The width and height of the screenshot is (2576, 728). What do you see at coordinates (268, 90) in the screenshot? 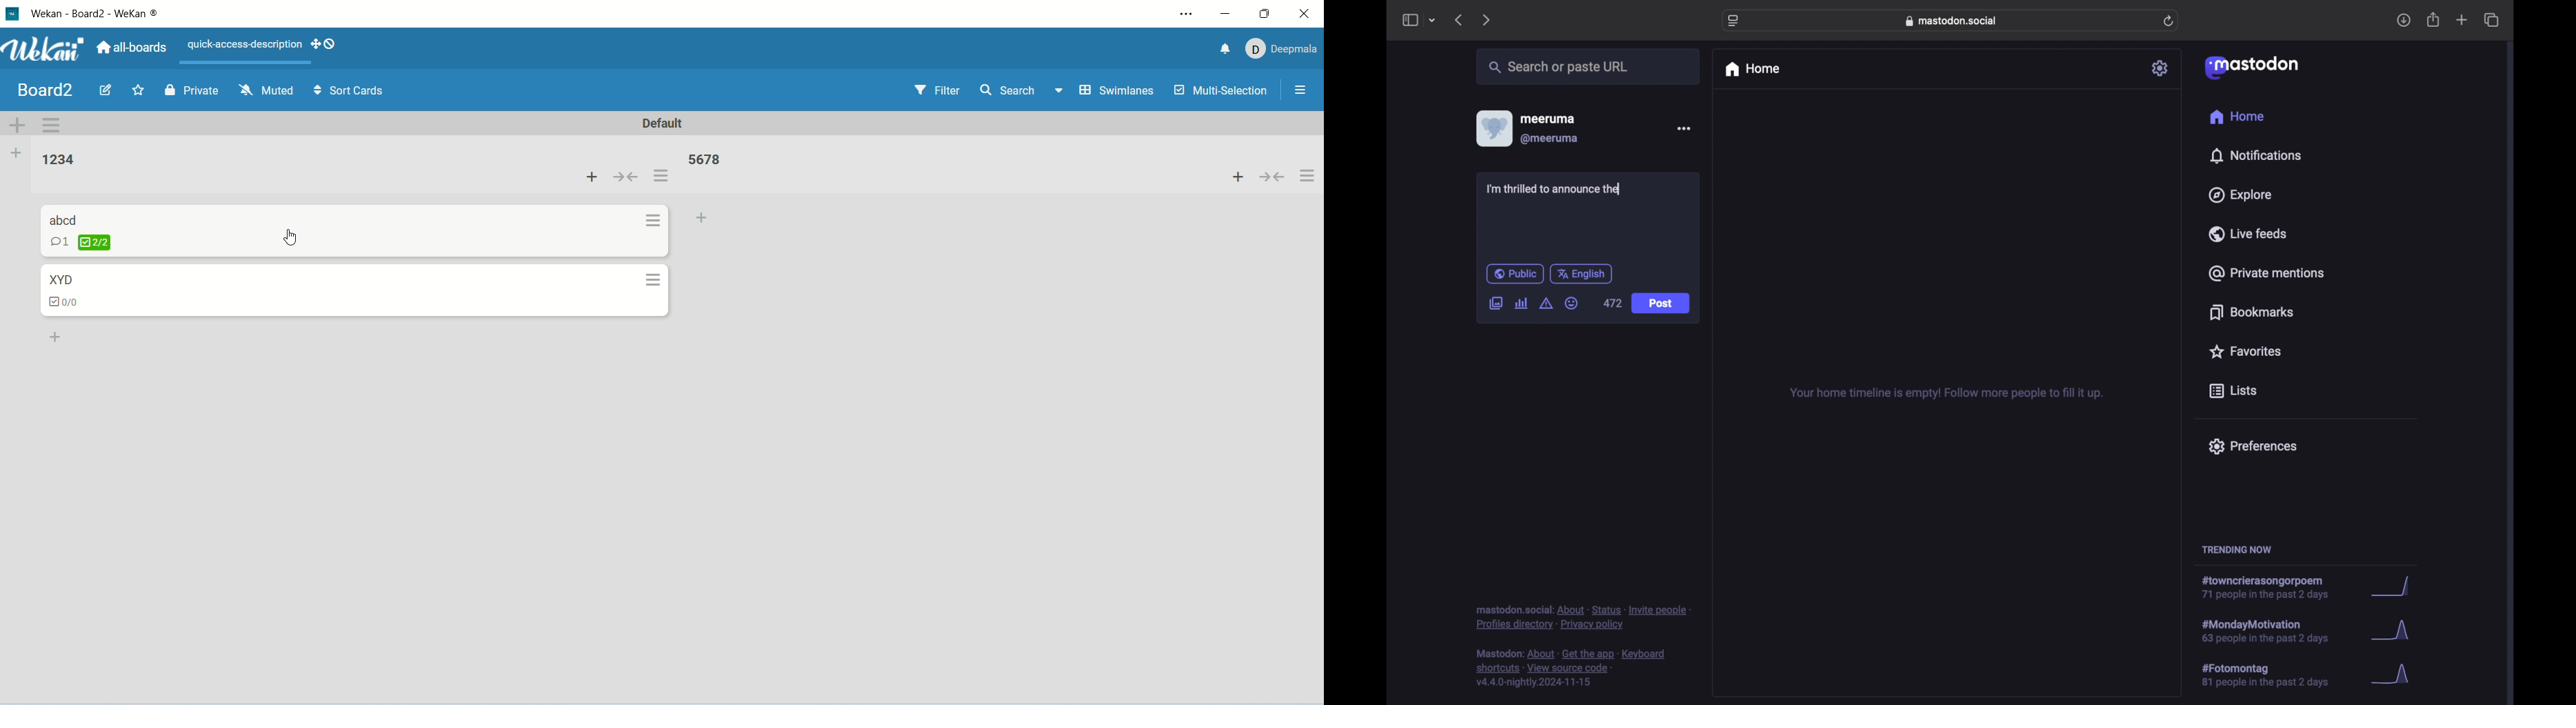
I see `muted` at bounding box center [268, 90].